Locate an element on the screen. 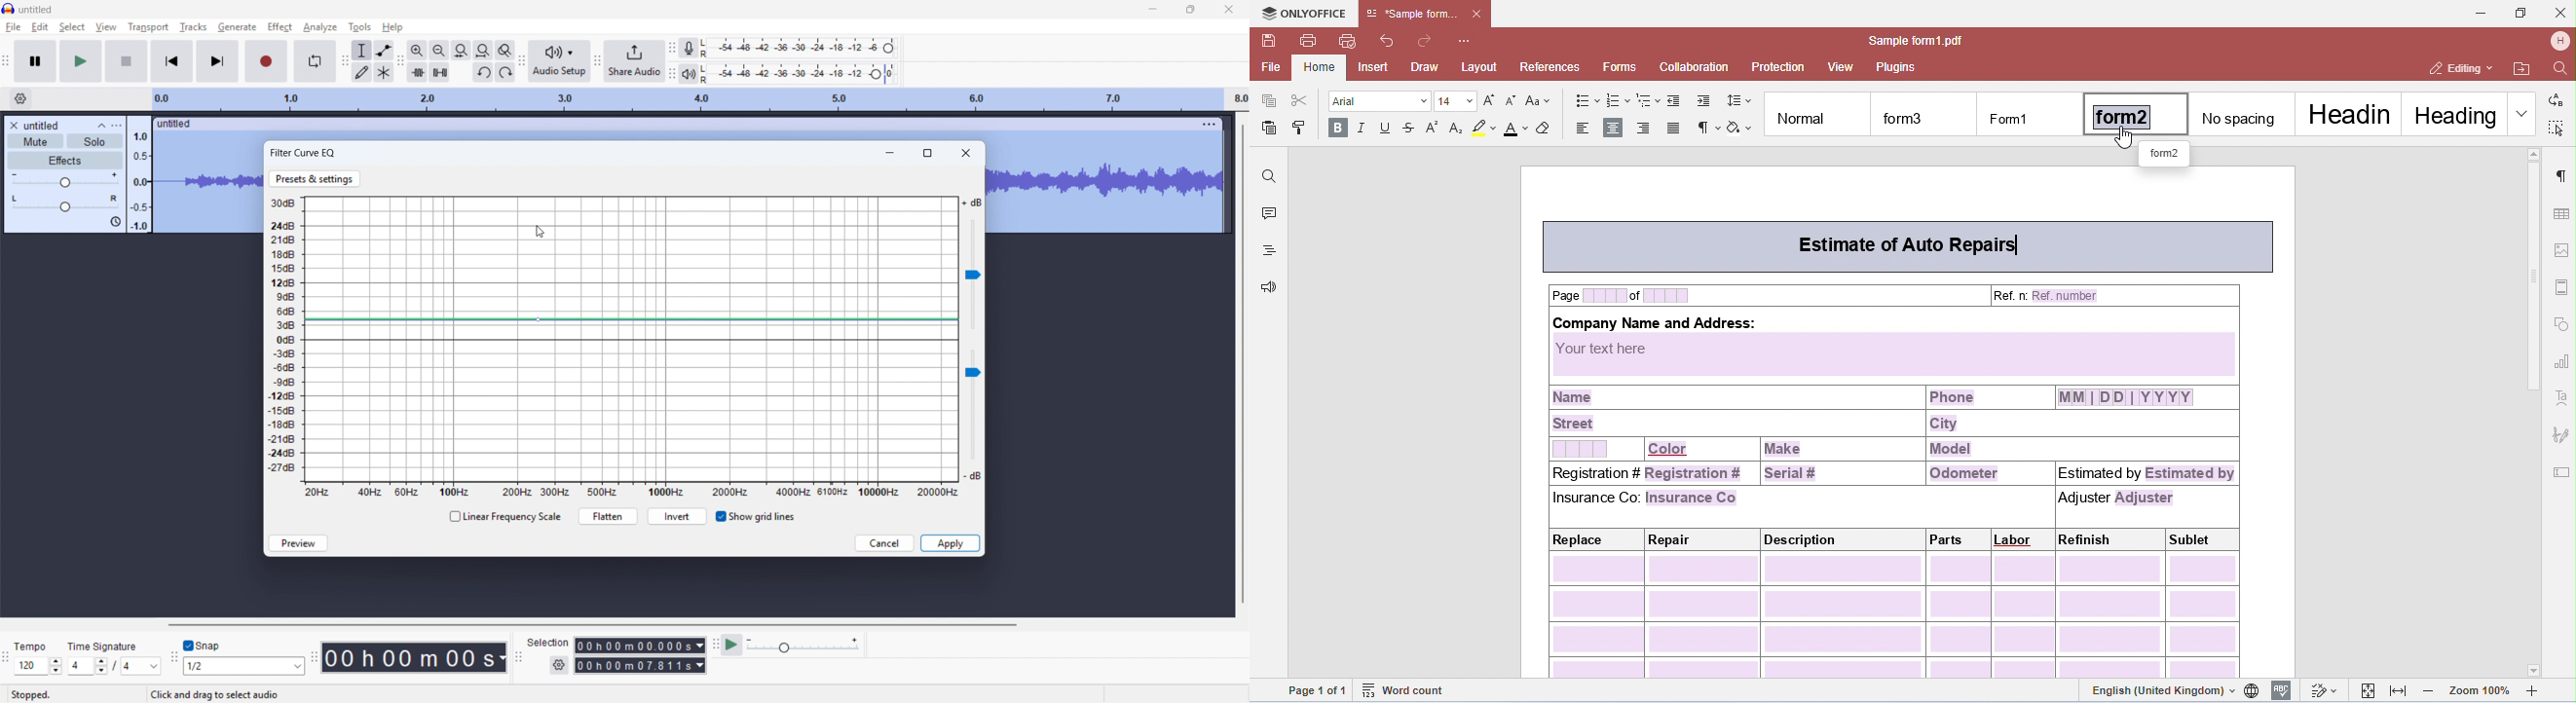 This screenshot has width=2576, height=728. Draw tool  is located at coordinates (361, 73).